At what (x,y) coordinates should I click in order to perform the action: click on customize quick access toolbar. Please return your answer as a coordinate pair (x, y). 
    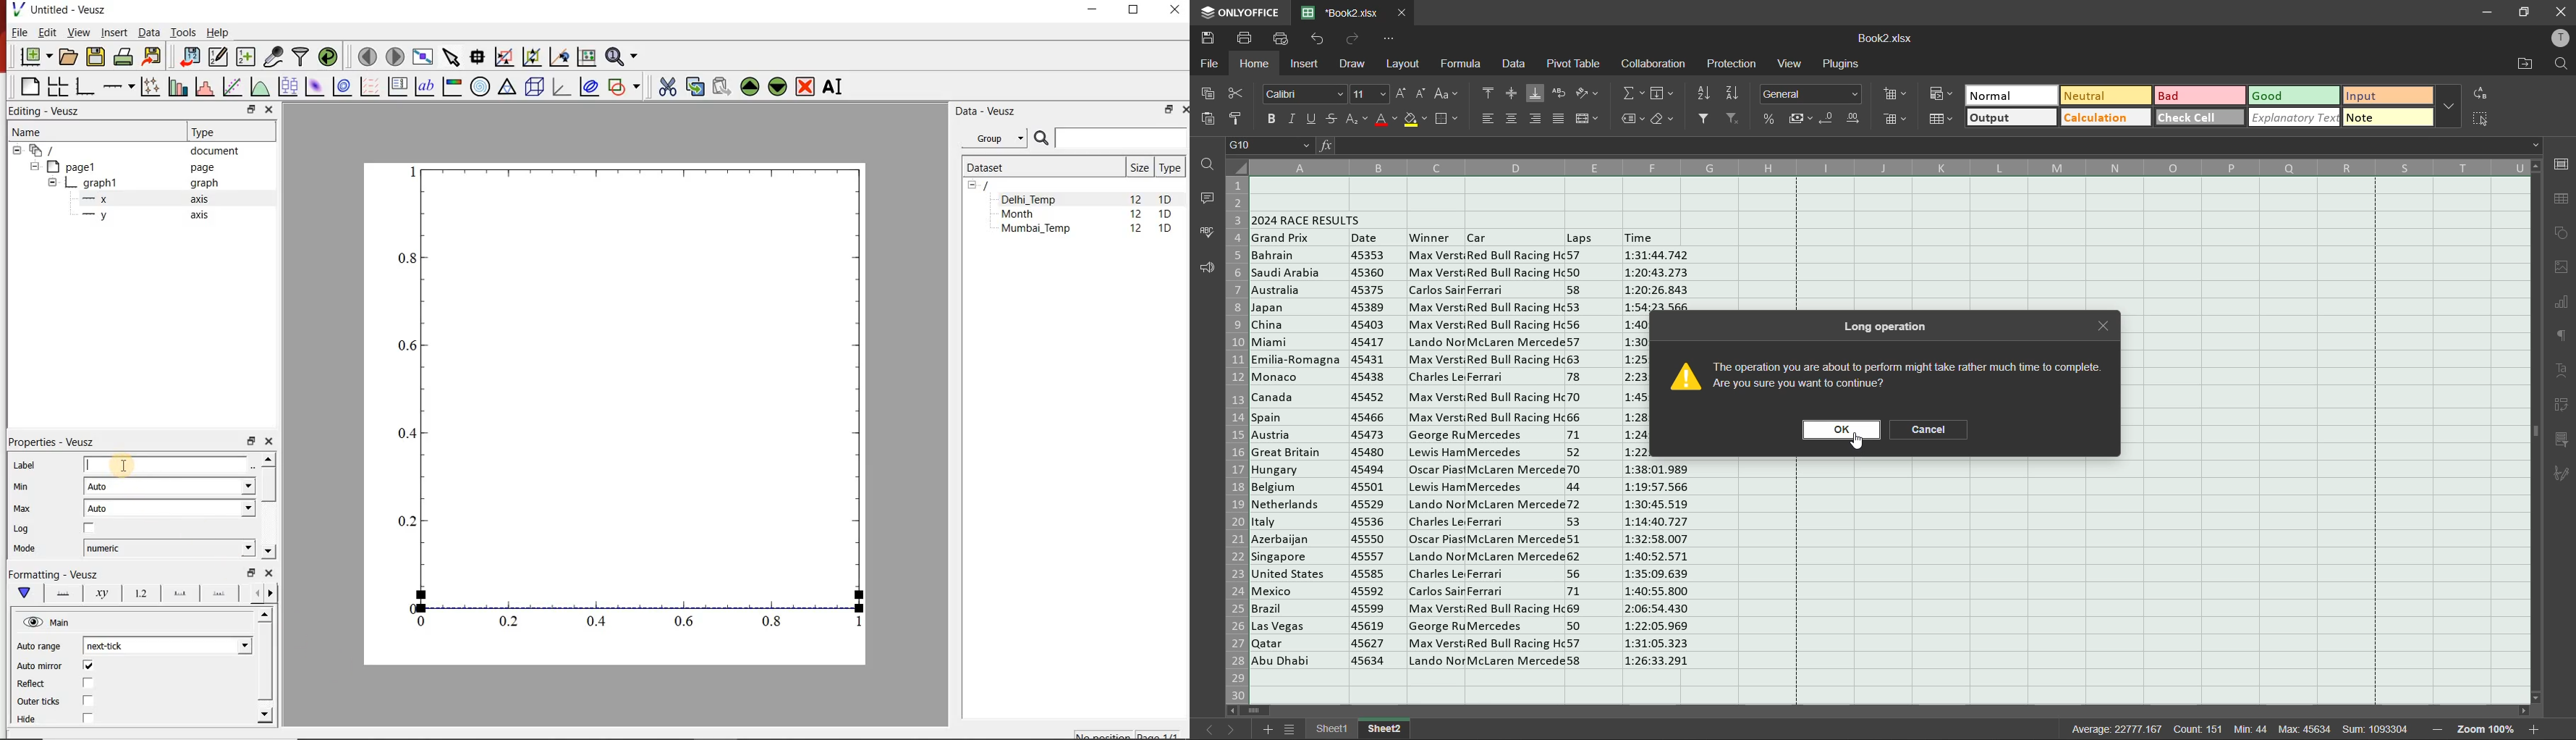
    Looking at the image, I should click on (1390, 38).